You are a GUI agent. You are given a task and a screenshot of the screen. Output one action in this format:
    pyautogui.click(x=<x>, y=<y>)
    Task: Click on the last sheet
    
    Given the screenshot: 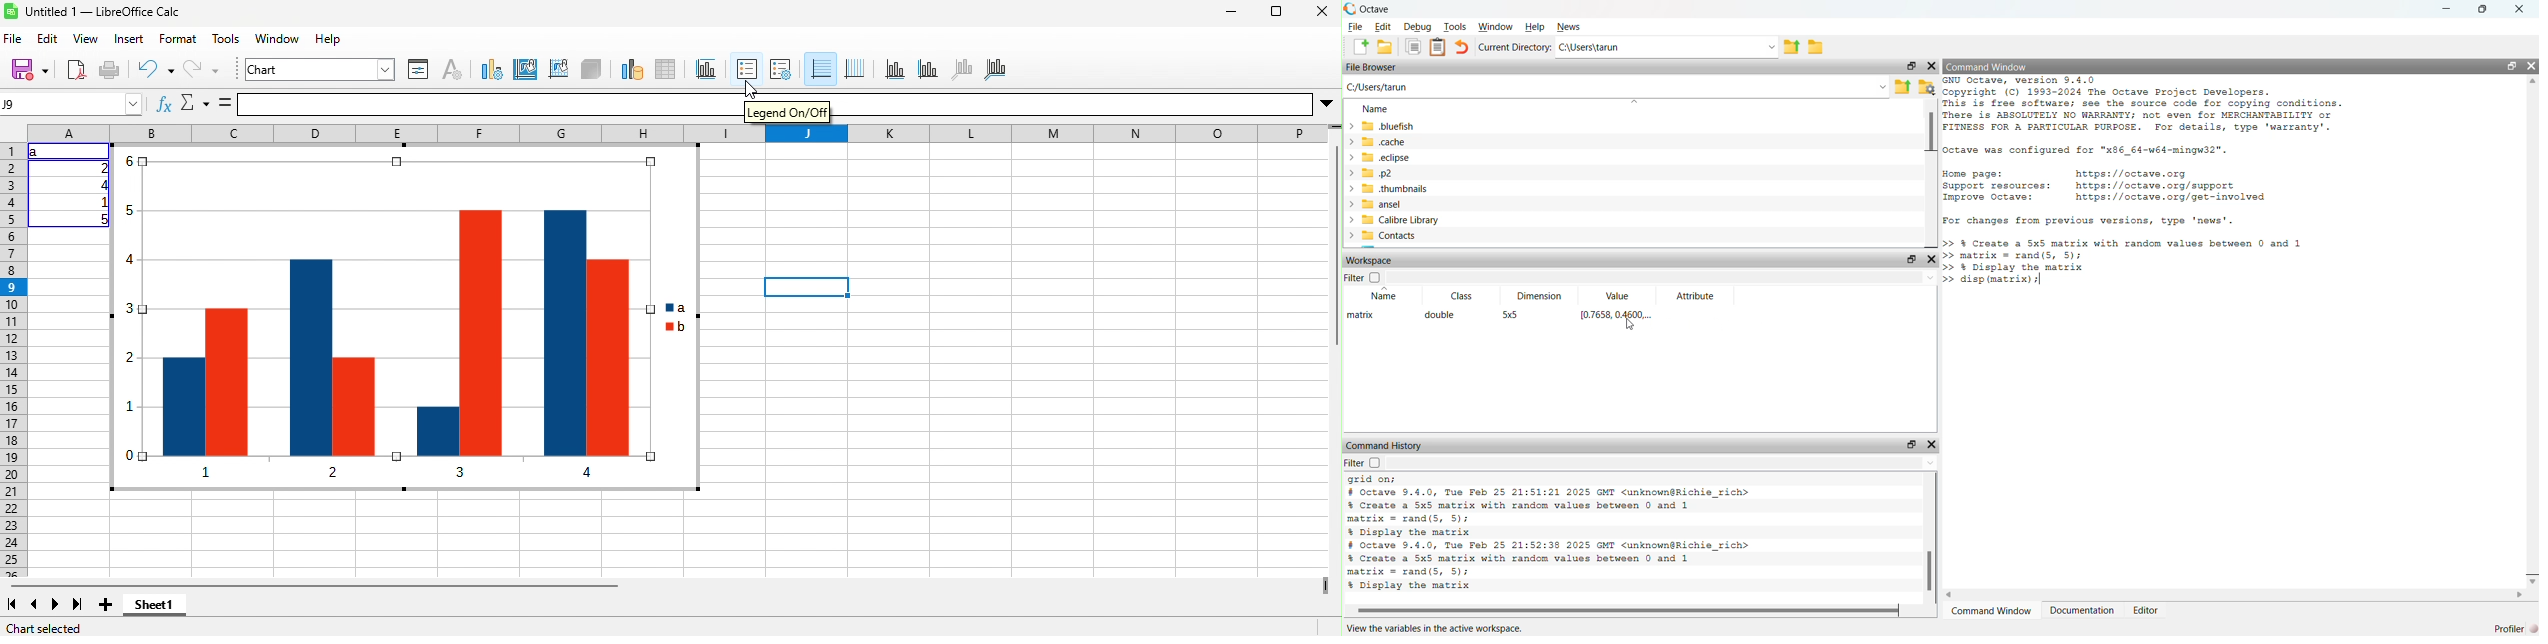 What is the action you would take?
    pyautogui.click(x=78, y=605)
    